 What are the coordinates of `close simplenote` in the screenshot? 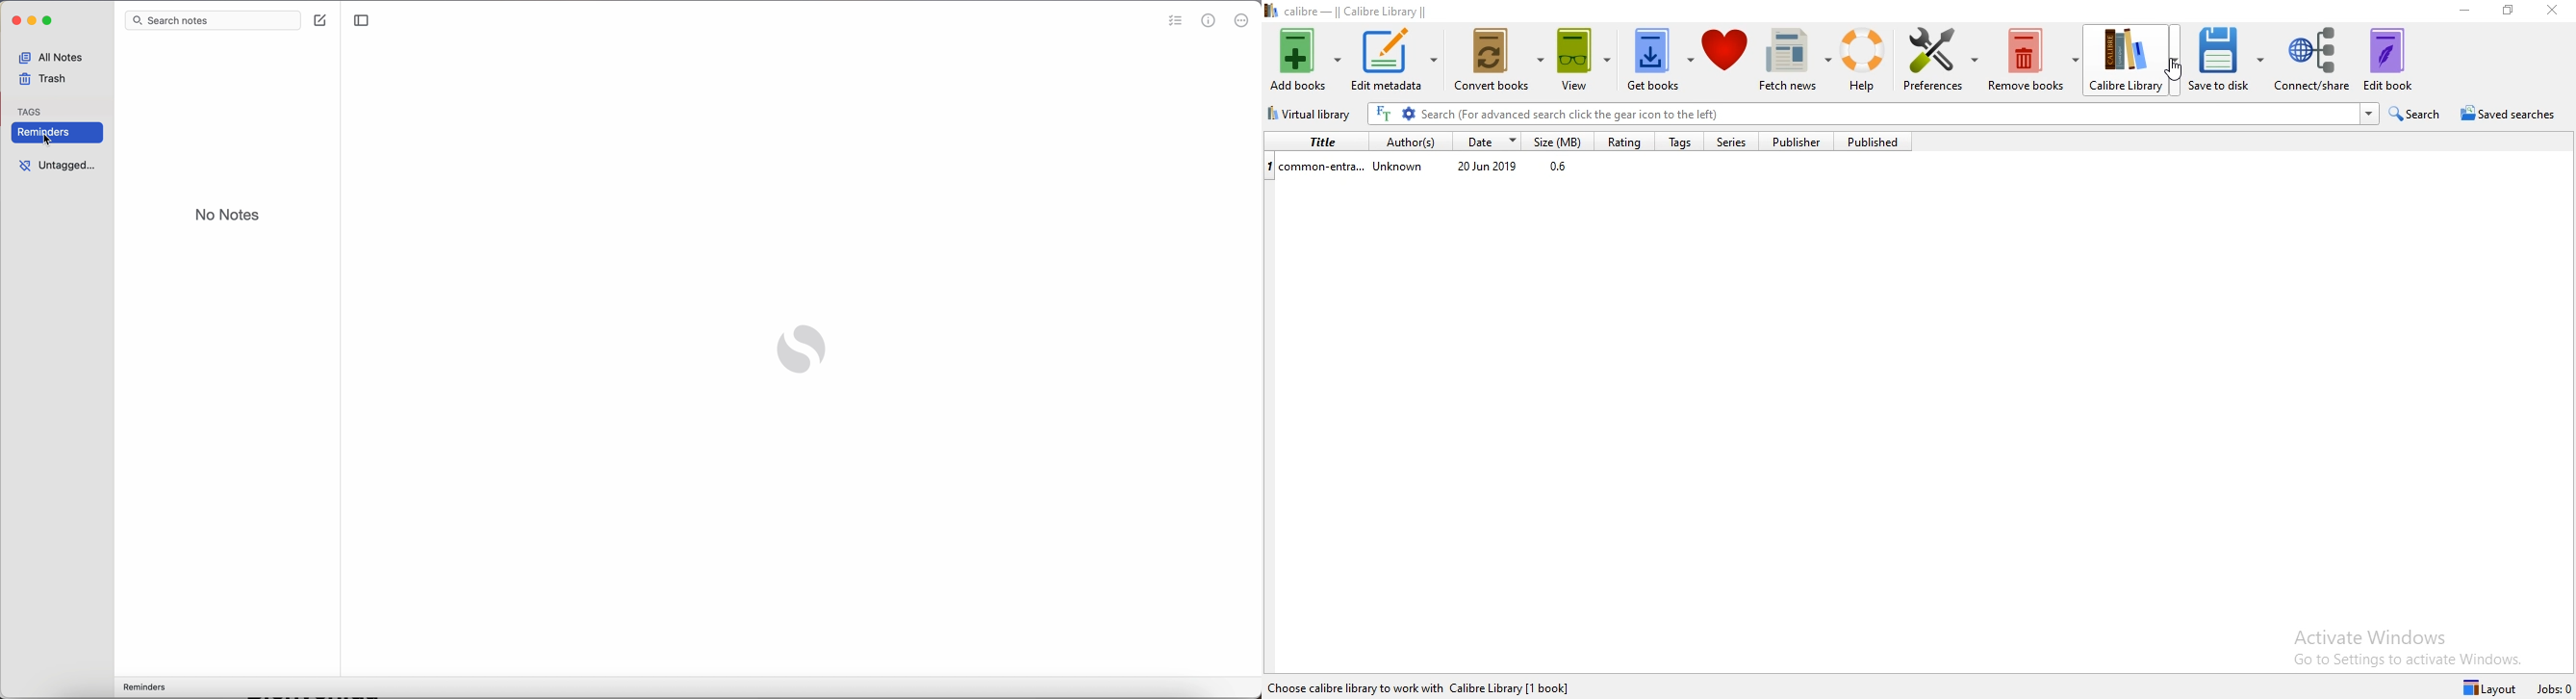 It's located at (15, 22).